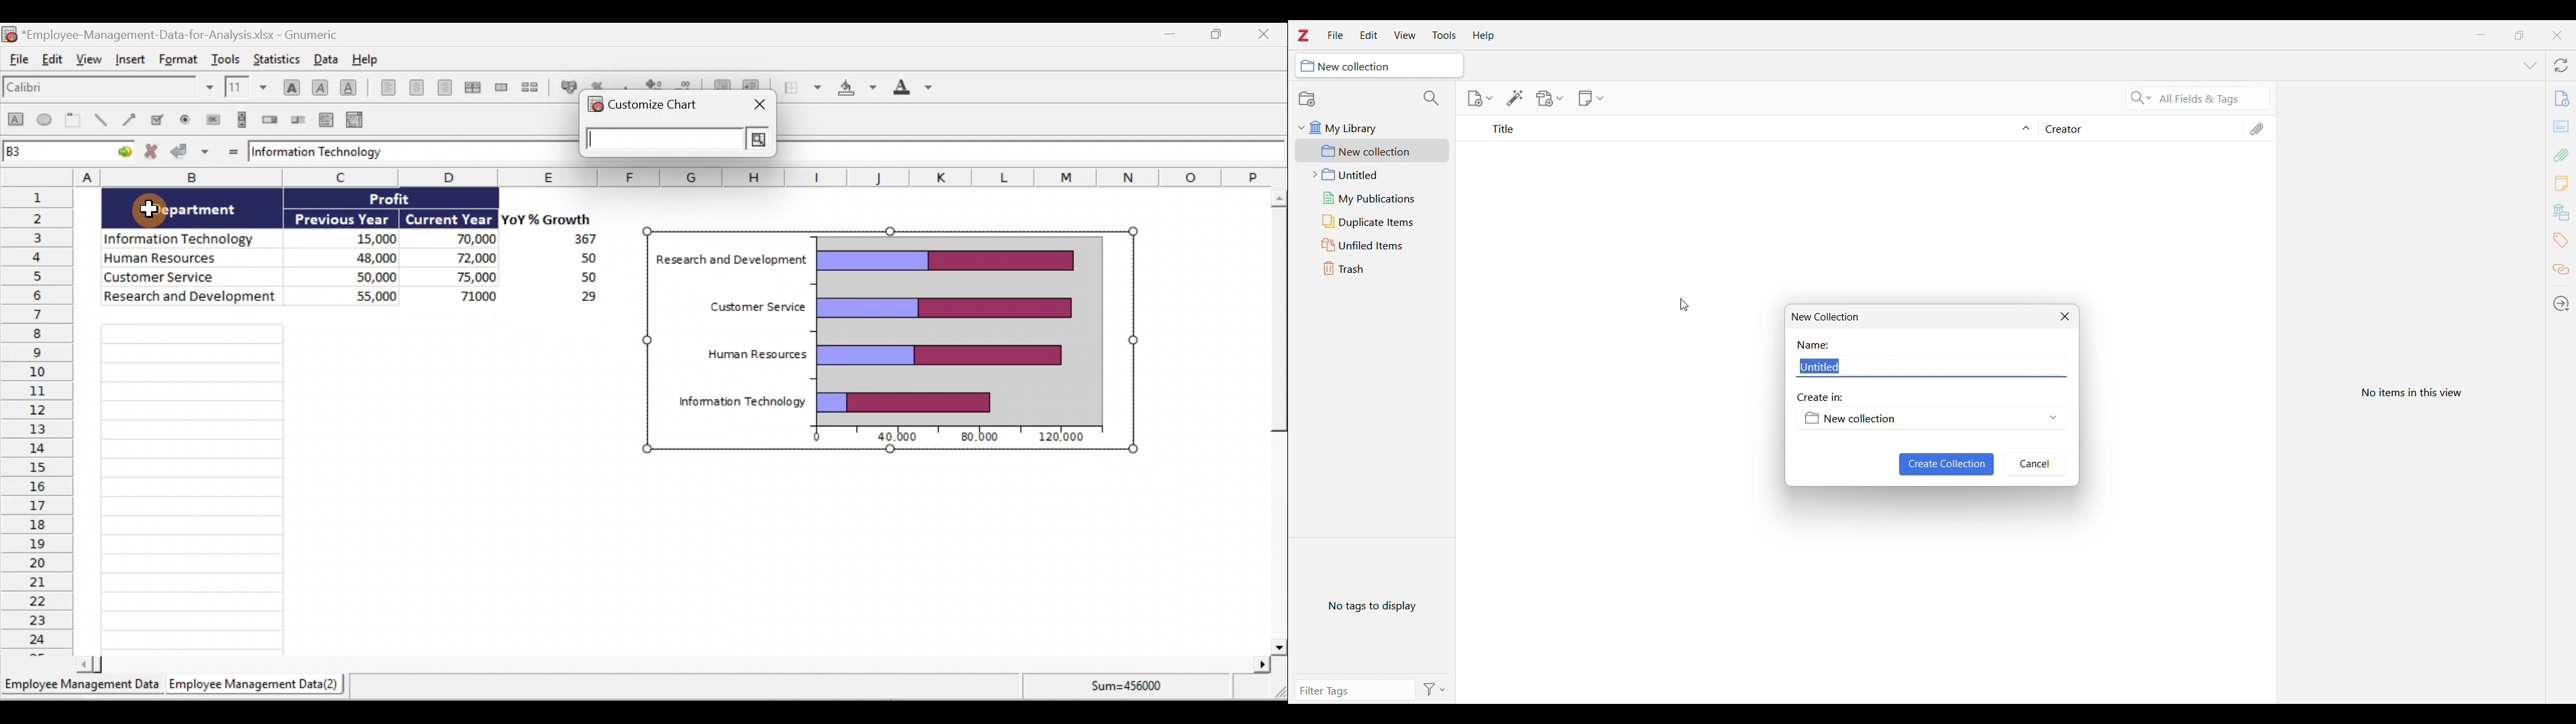 The image size is (2576, 728). Describe the element at coordinates (2563, 213) in the screenshot. I see `banks` at that location.